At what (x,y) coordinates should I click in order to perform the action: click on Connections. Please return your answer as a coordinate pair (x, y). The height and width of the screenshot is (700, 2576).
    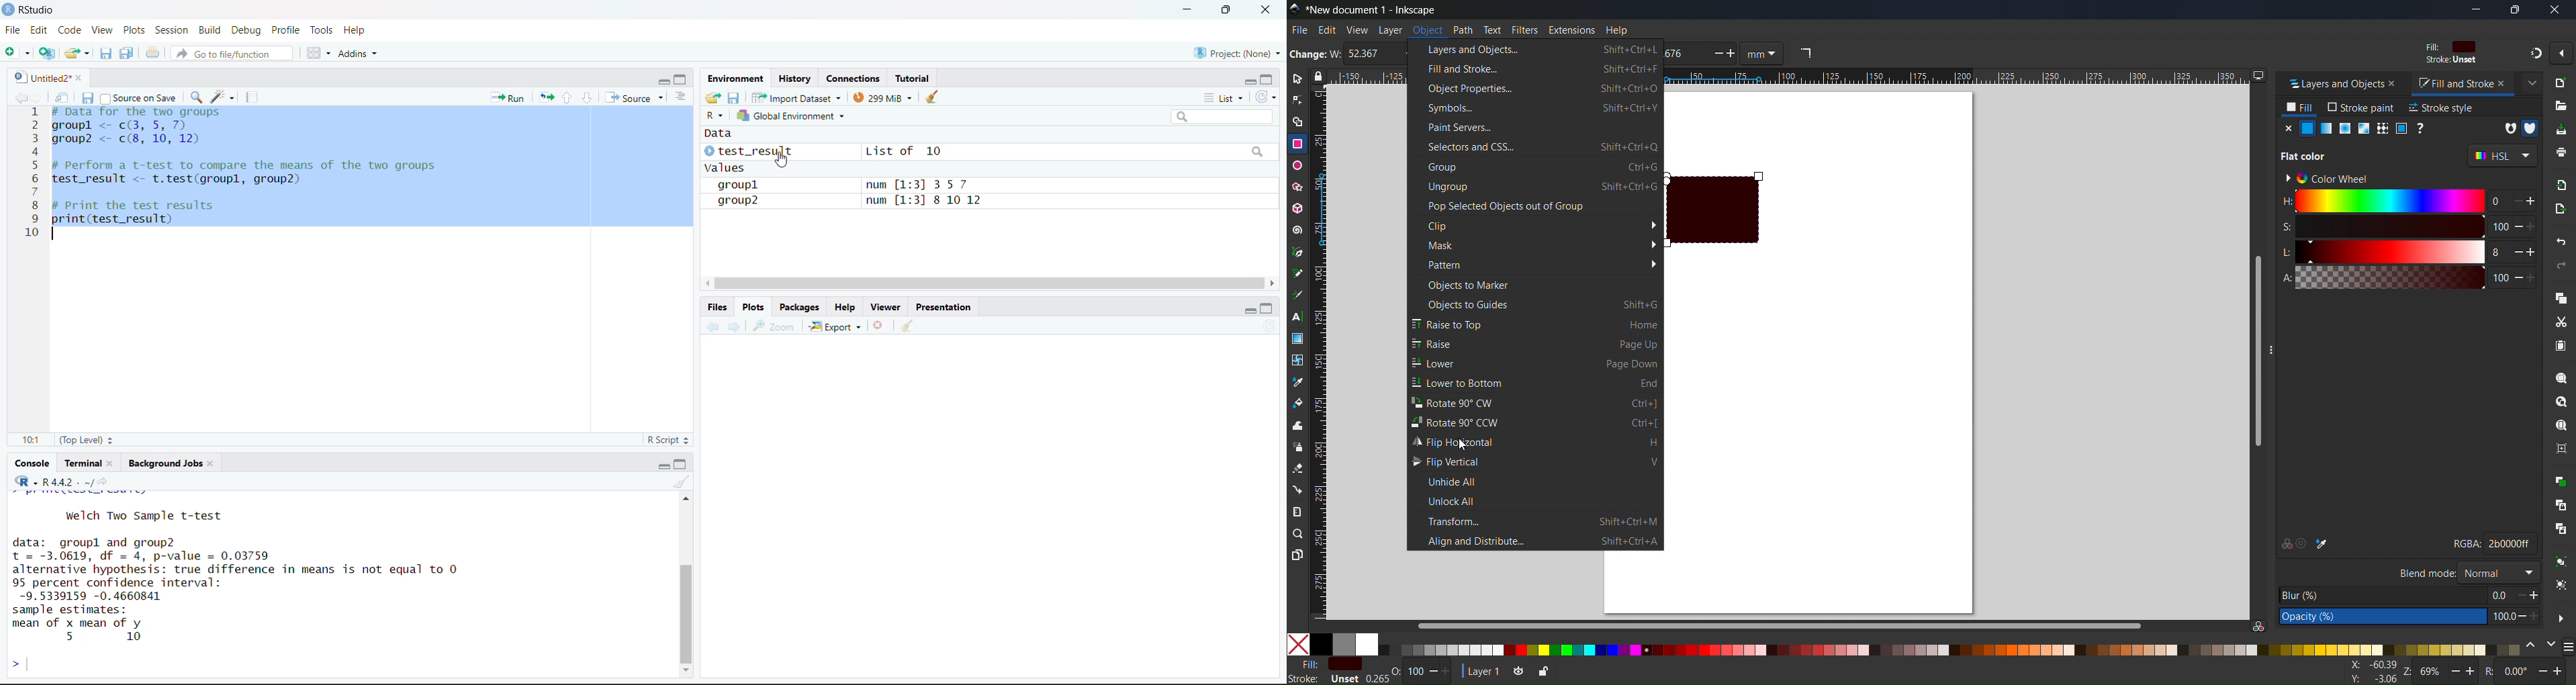
    Looking at the image, I should click on (857, 78).